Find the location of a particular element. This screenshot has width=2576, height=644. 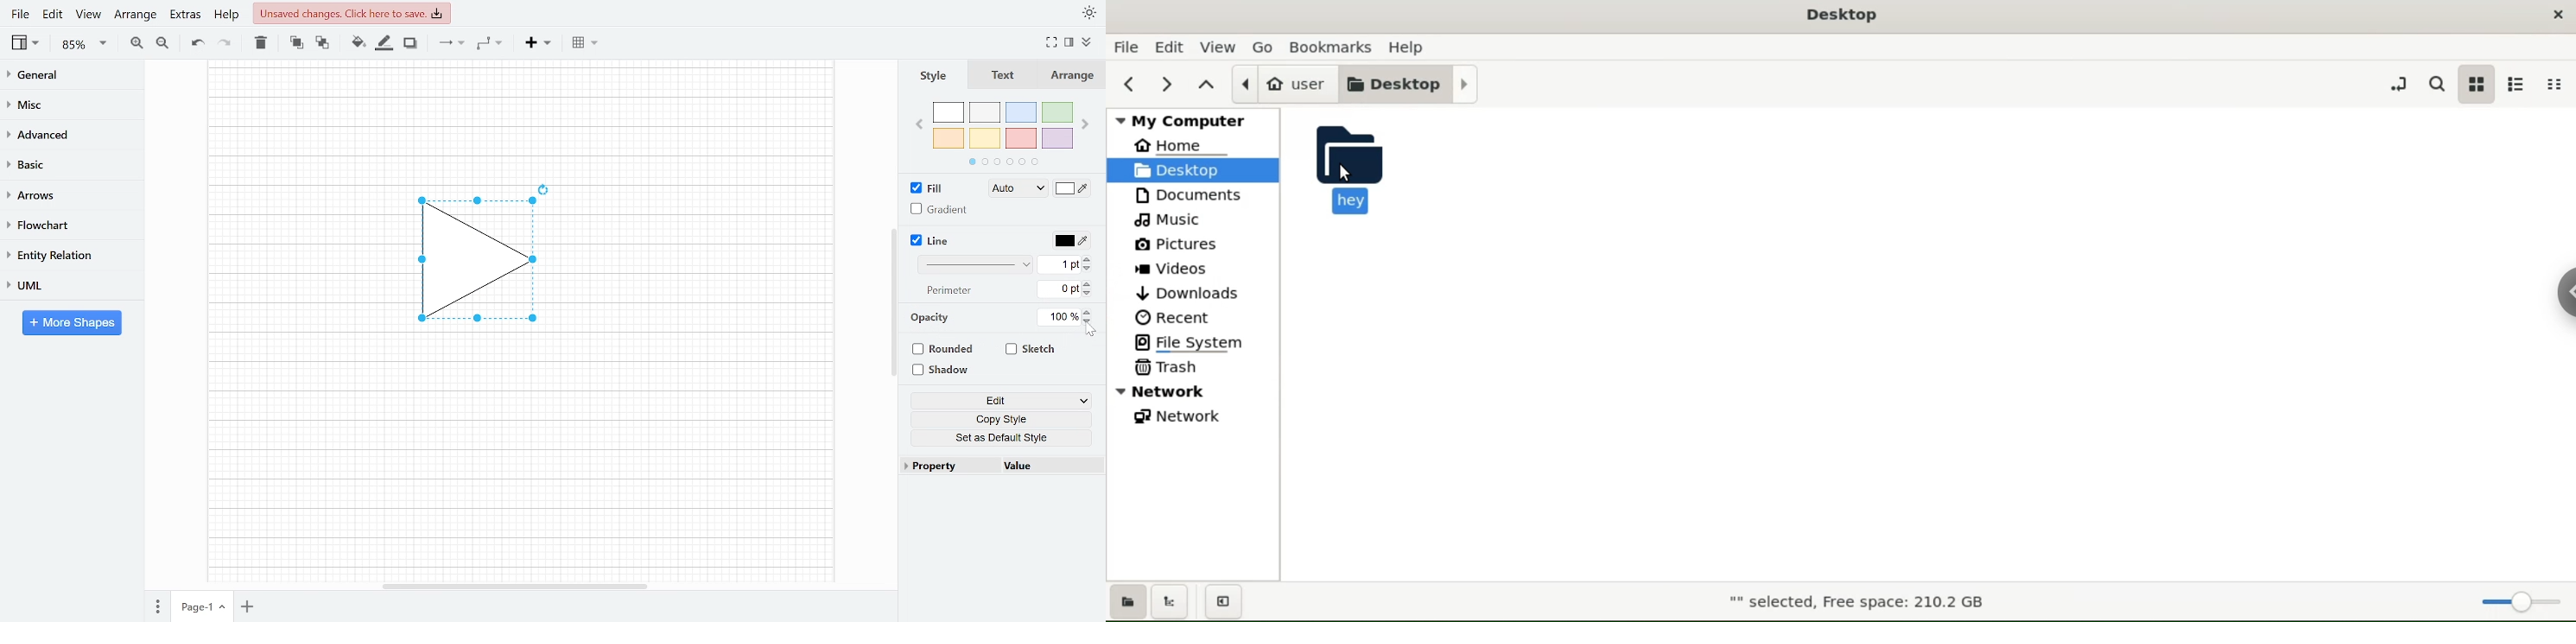

Decrease perimeter is located at coordinates (1088, 295).